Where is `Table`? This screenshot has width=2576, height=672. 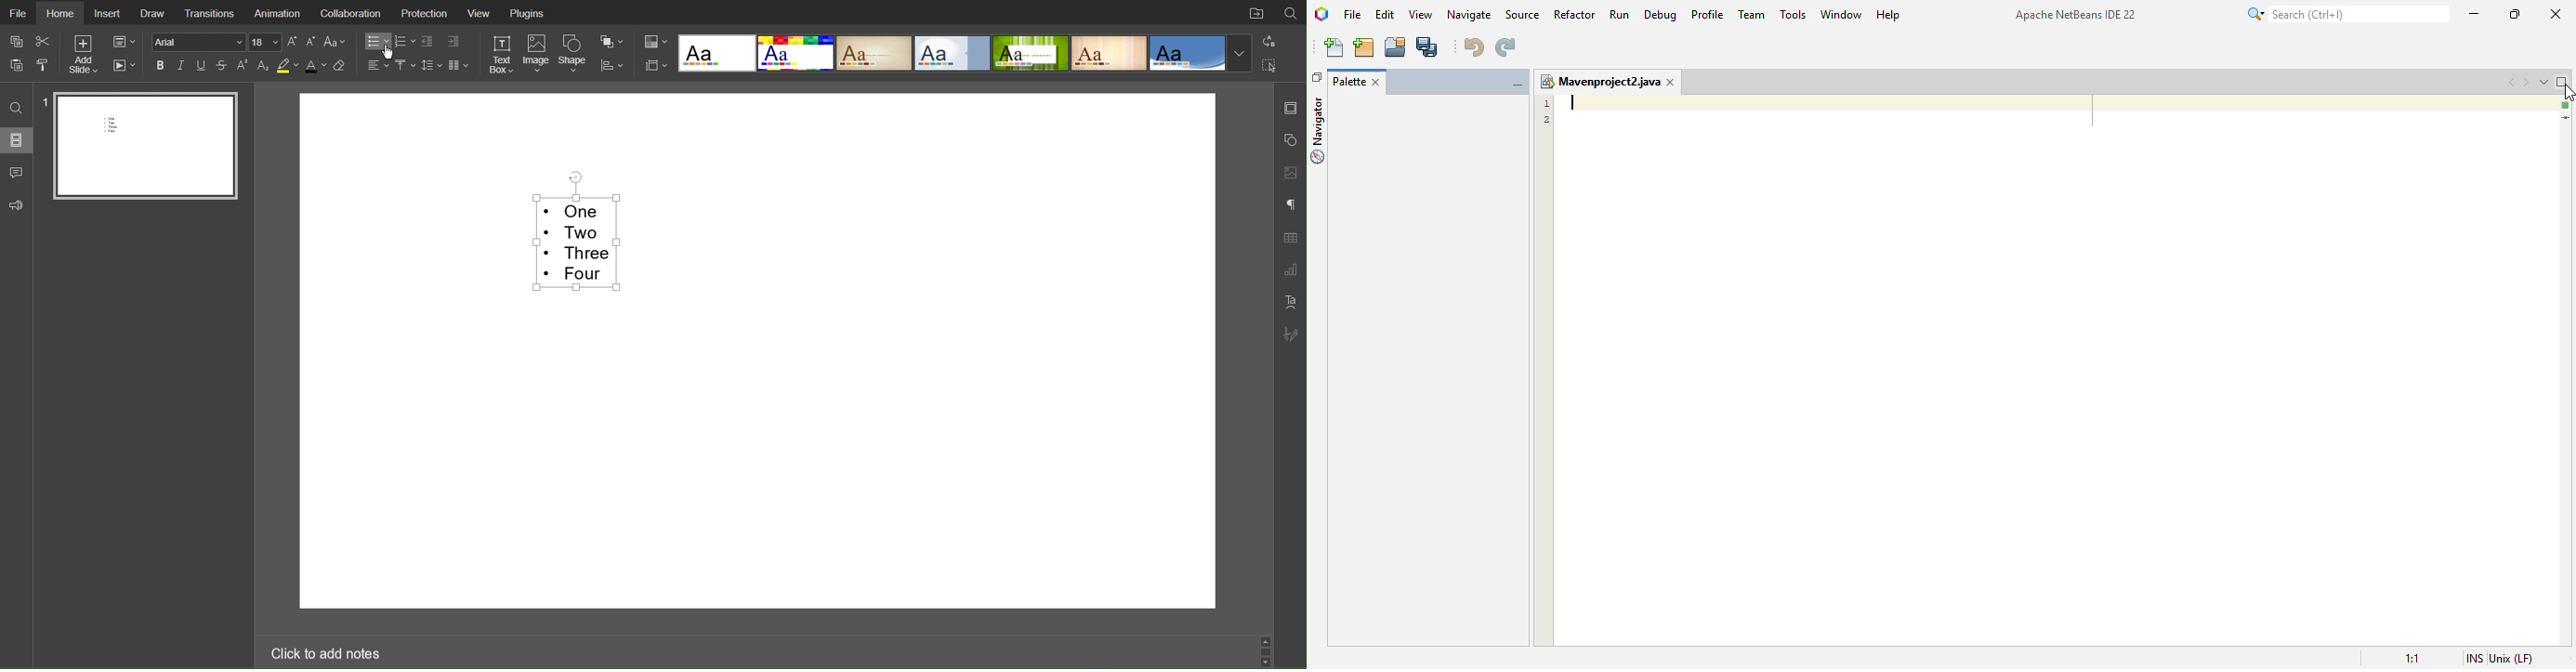
Table is located at coordinates (1292, 237).